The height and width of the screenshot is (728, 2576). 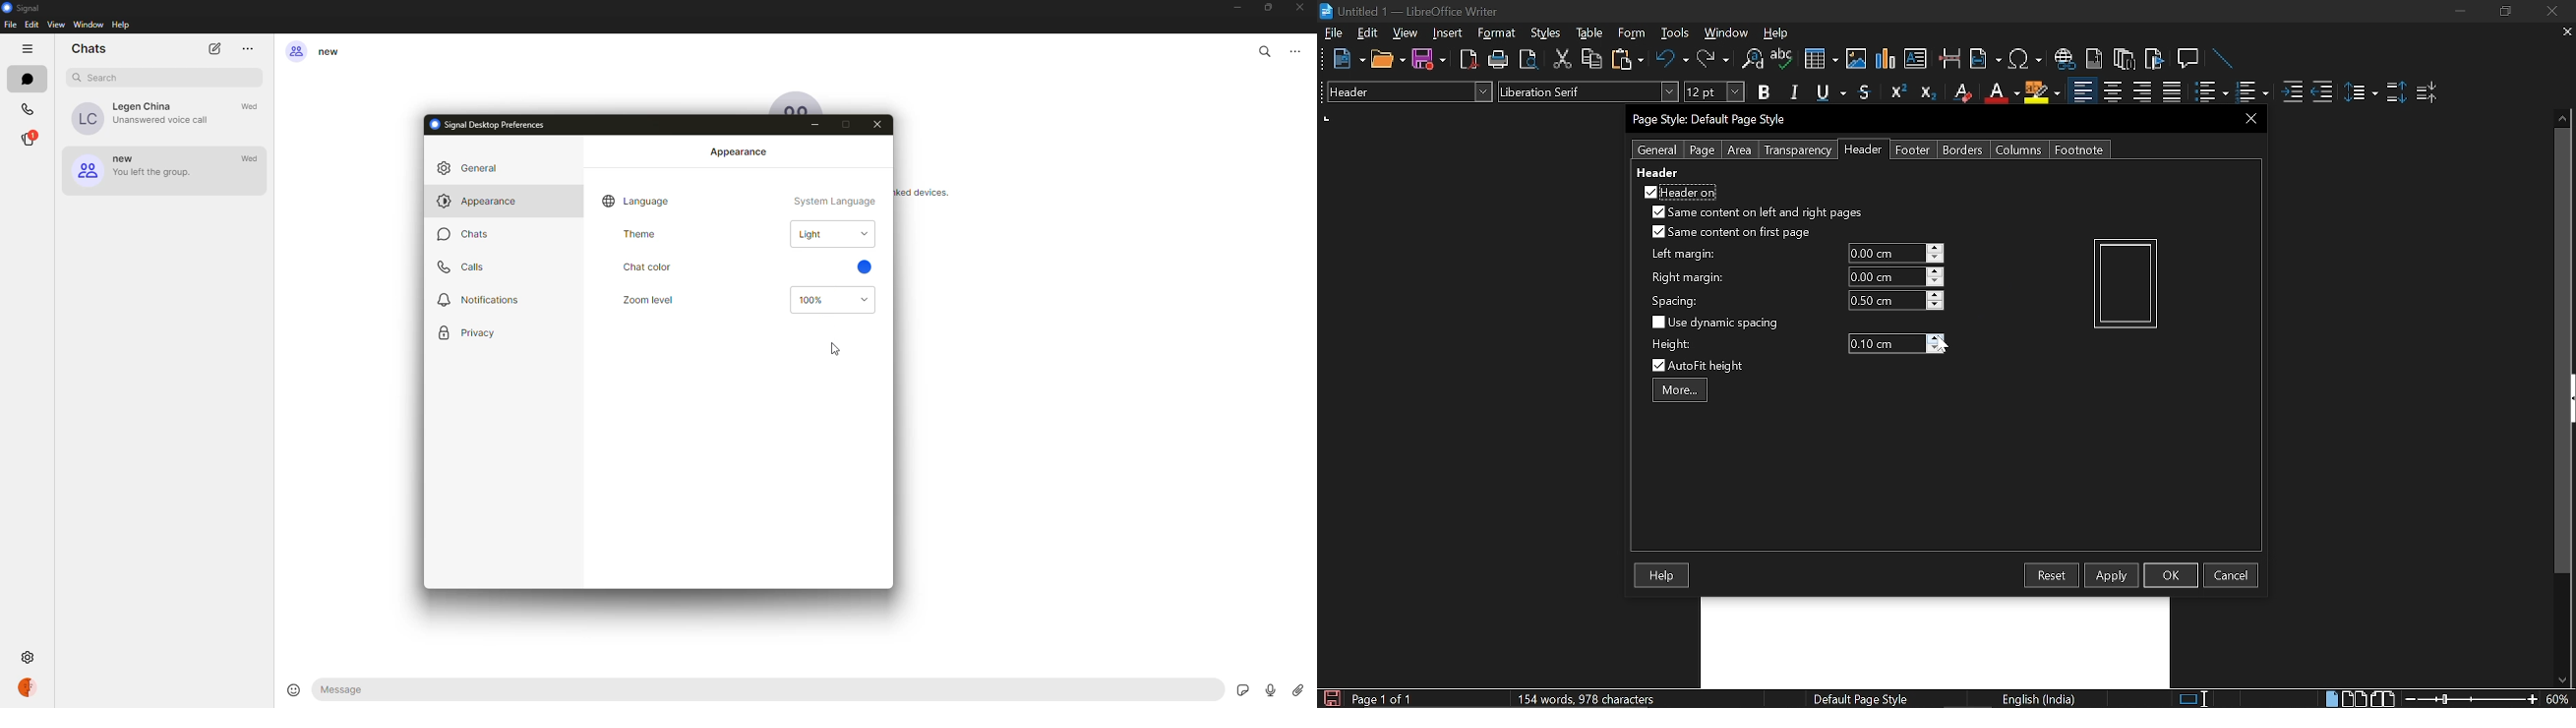 What do you see at coordinates (1796, 150) in the screenshot?
I see `Transparency` at bounding box center [1796, 150].